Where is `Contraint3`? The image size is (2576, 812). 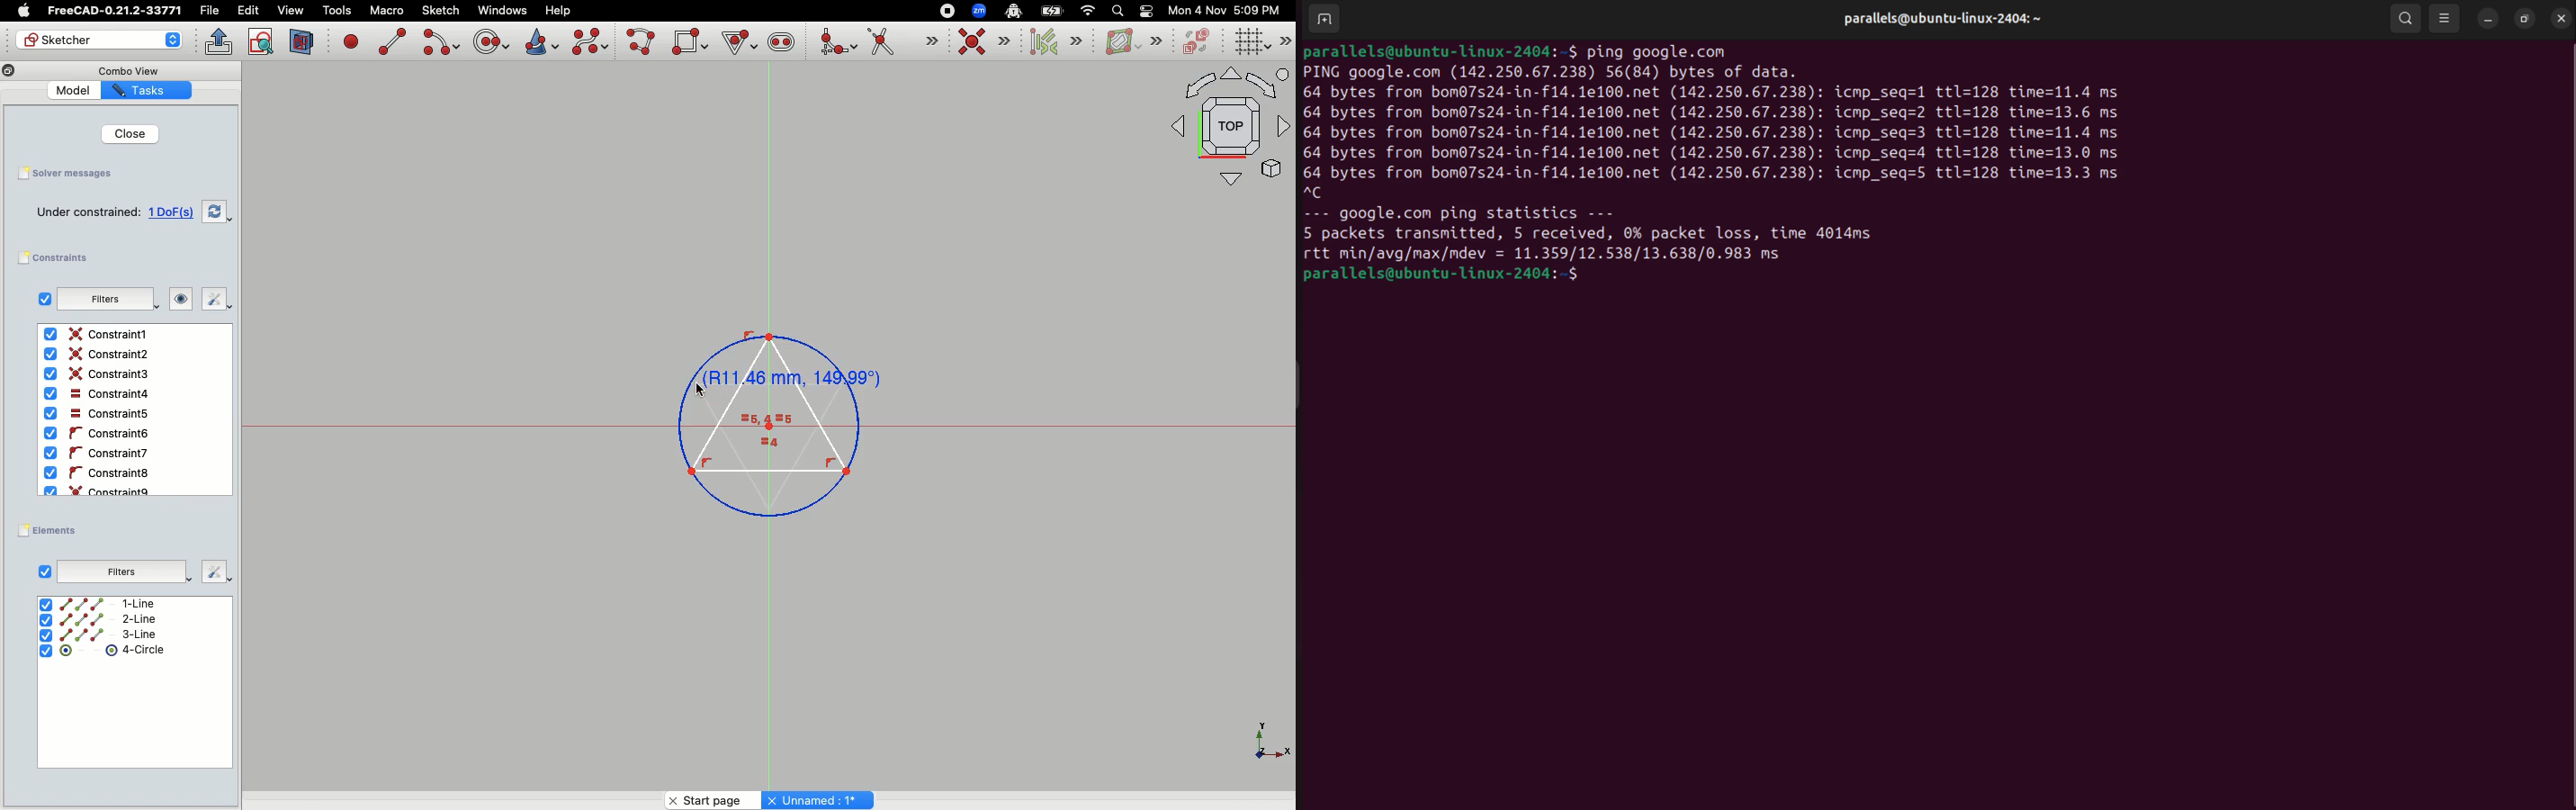
Contraint3 is located at coordinates (100, 374).